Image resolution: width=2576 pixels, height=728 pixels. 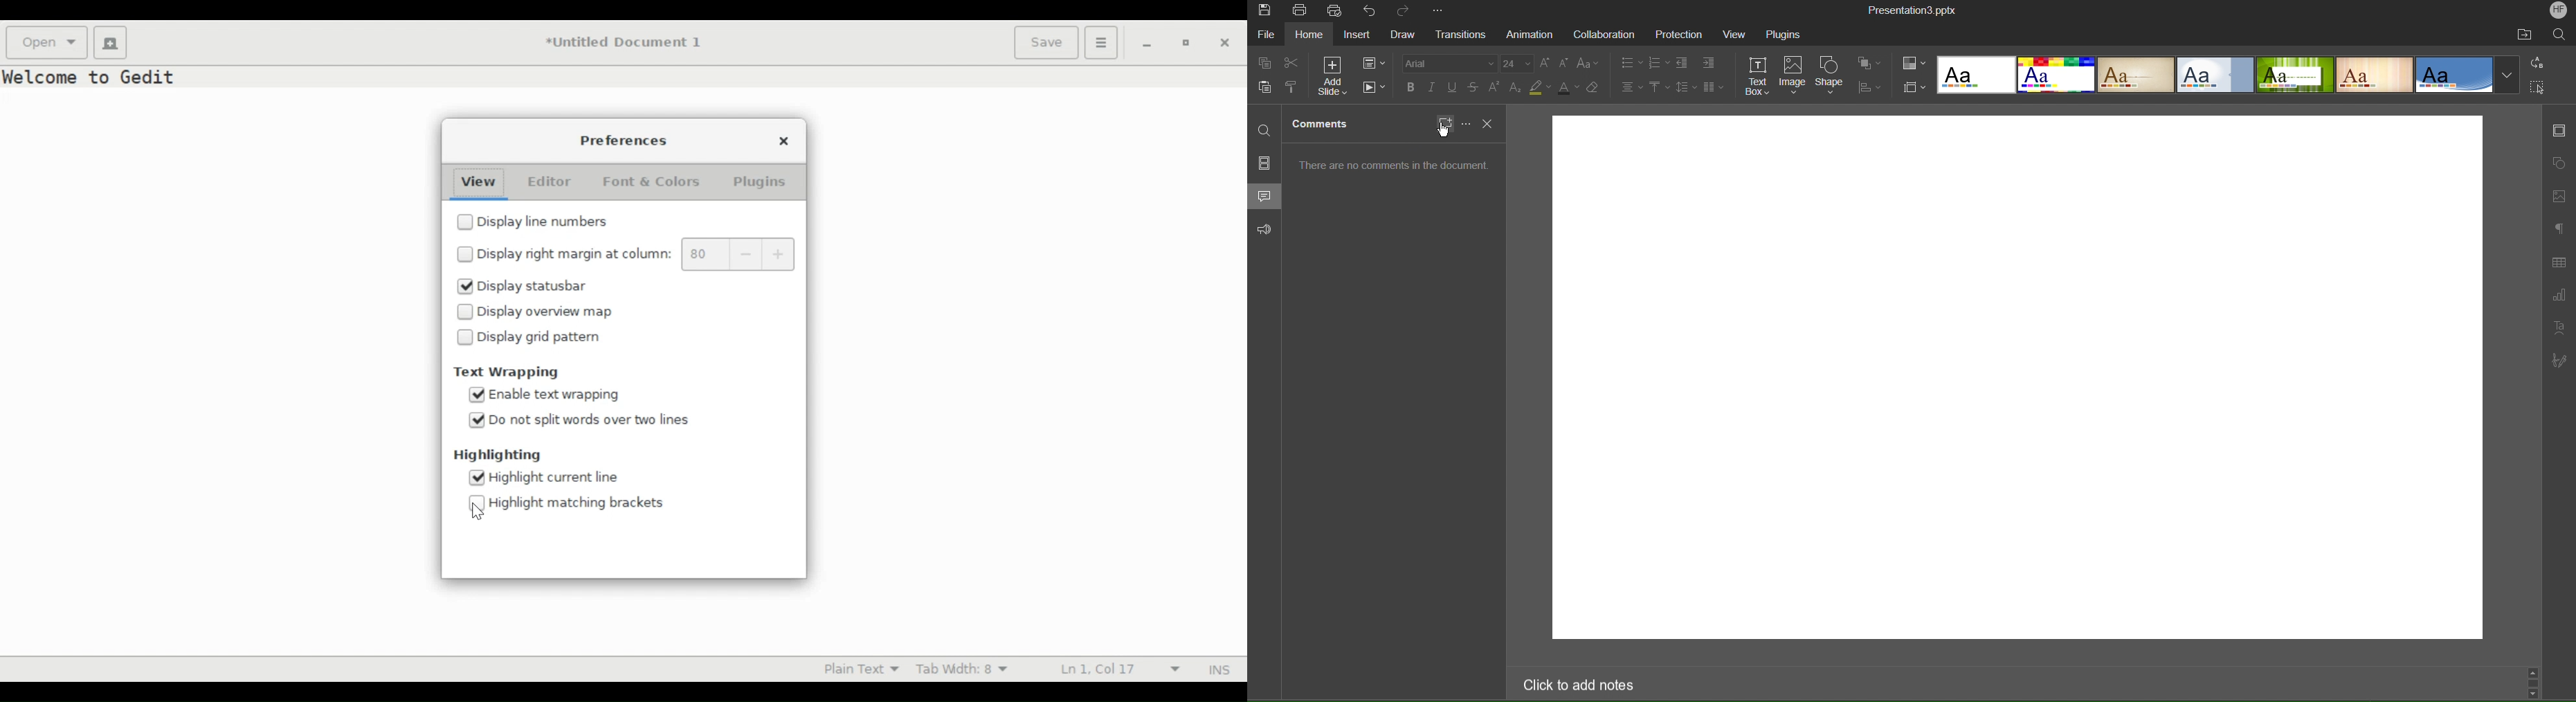 What do you see at coordinates (1406, 12) in the screenshot?
I see `Redo` at bounding box center [1406, 12].